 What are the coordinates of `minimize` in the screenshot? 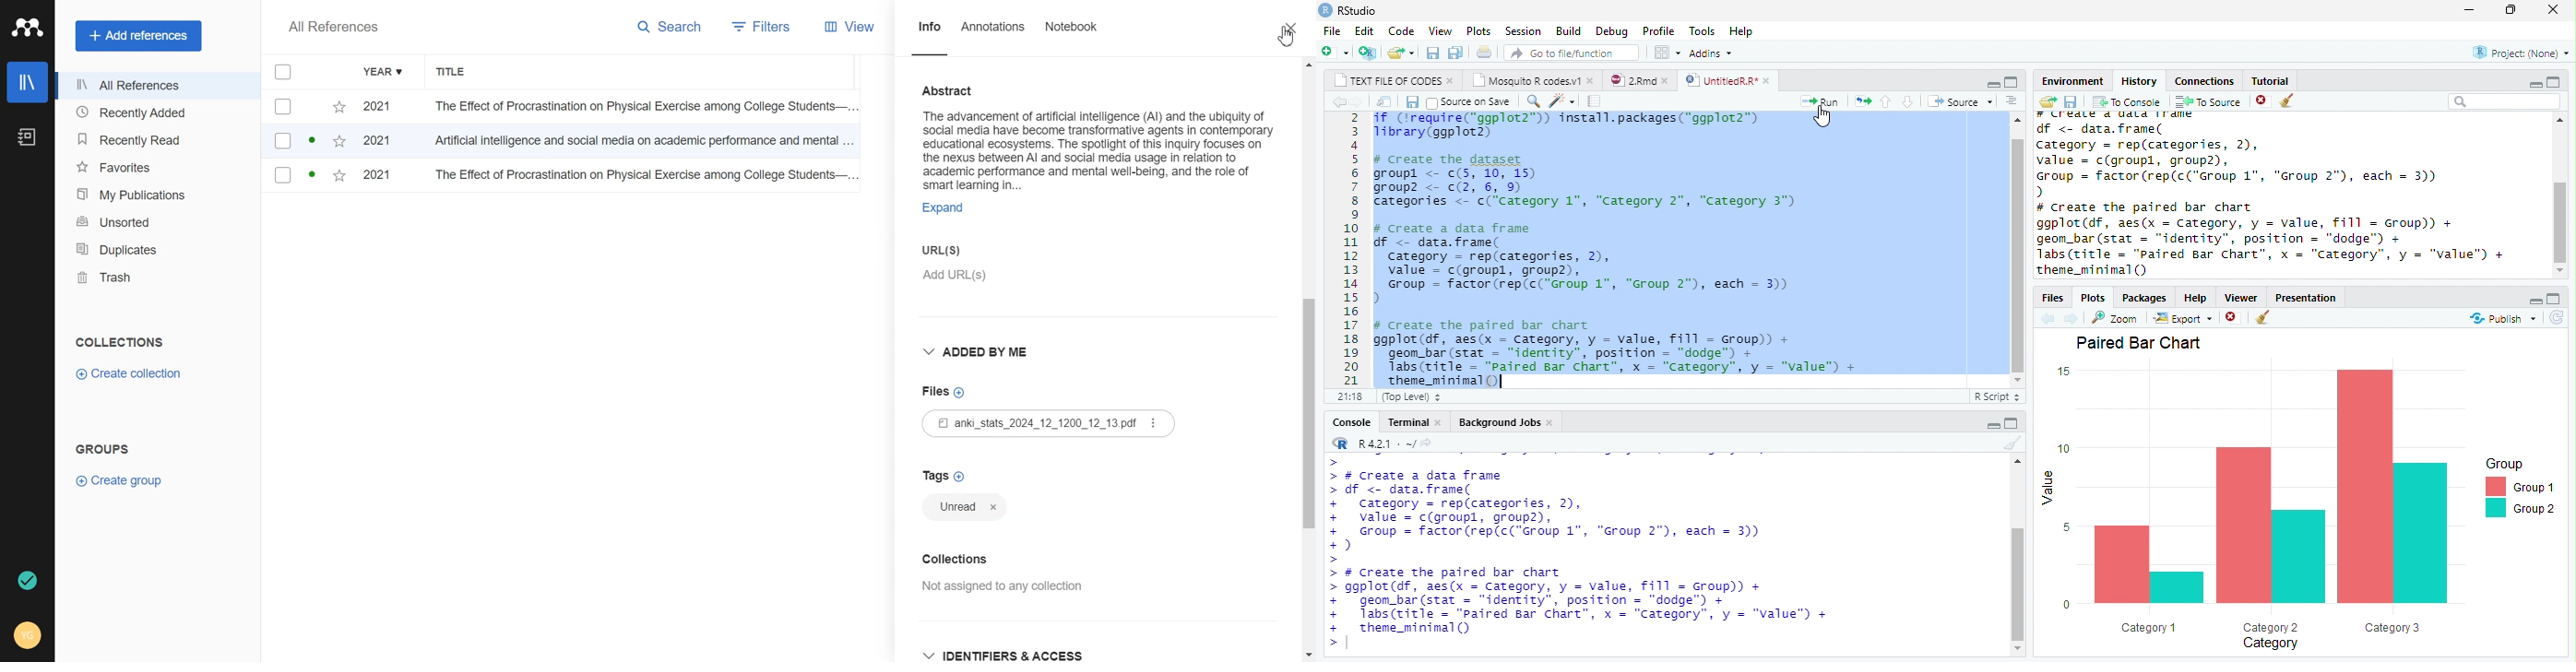 It's located at (1992, 83).